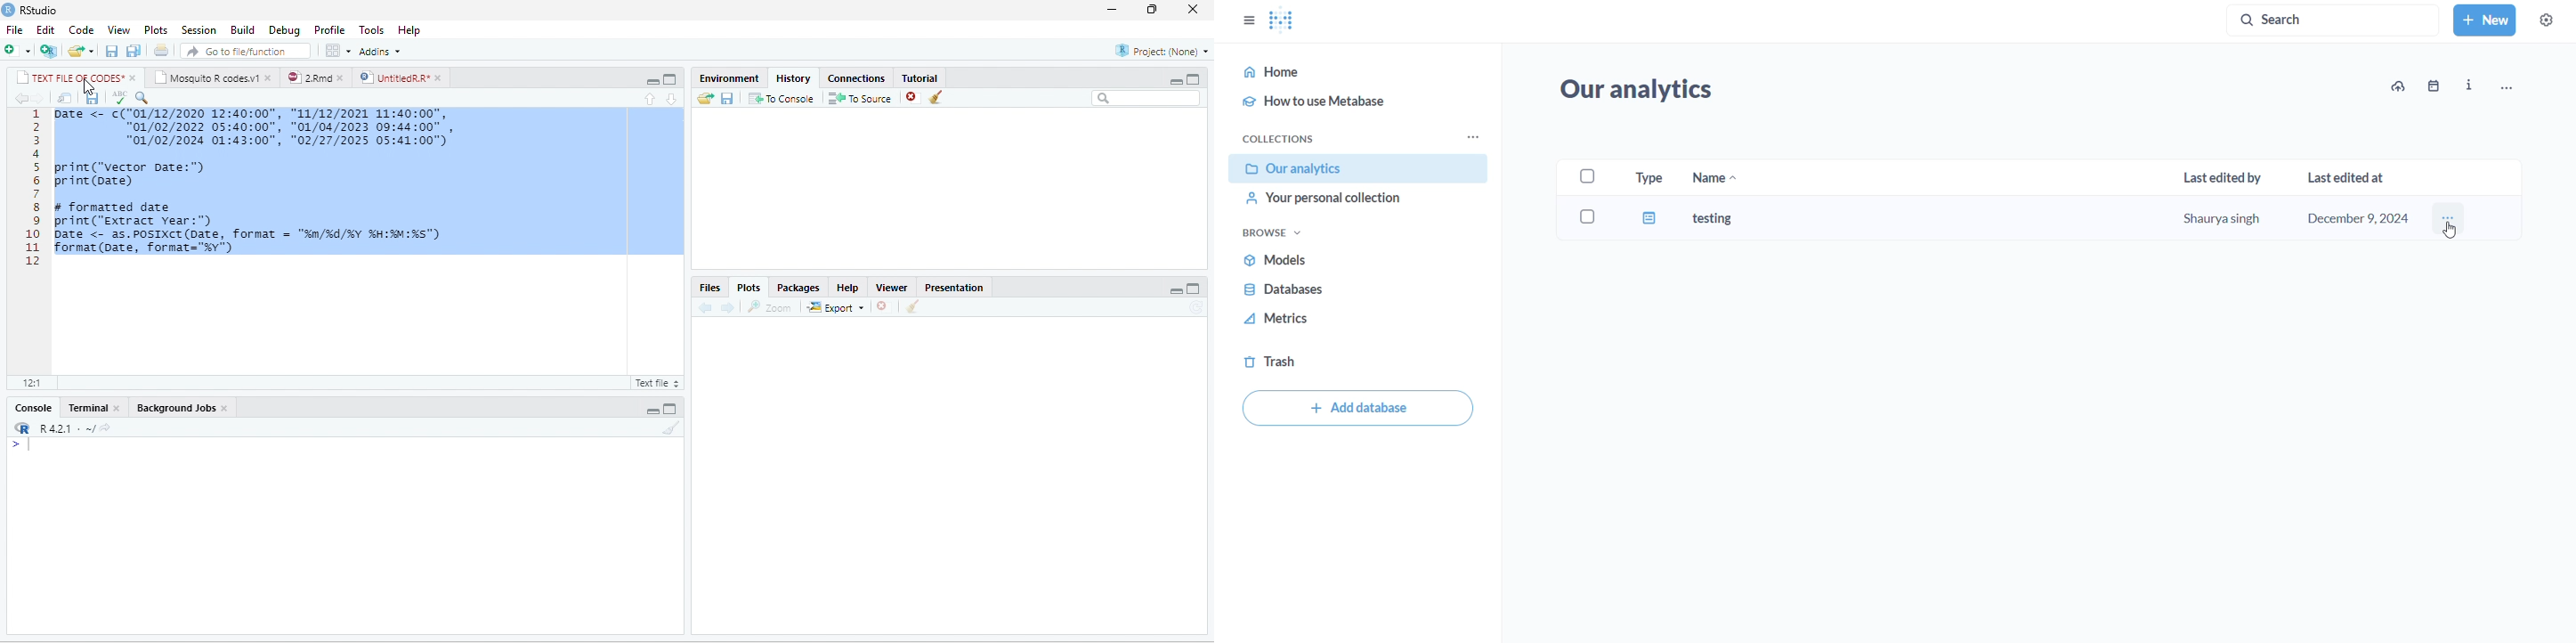  What do you see at coordinates (41, 11) in the screenshot?
I see `RStudio` at bounding box center [41, 11].